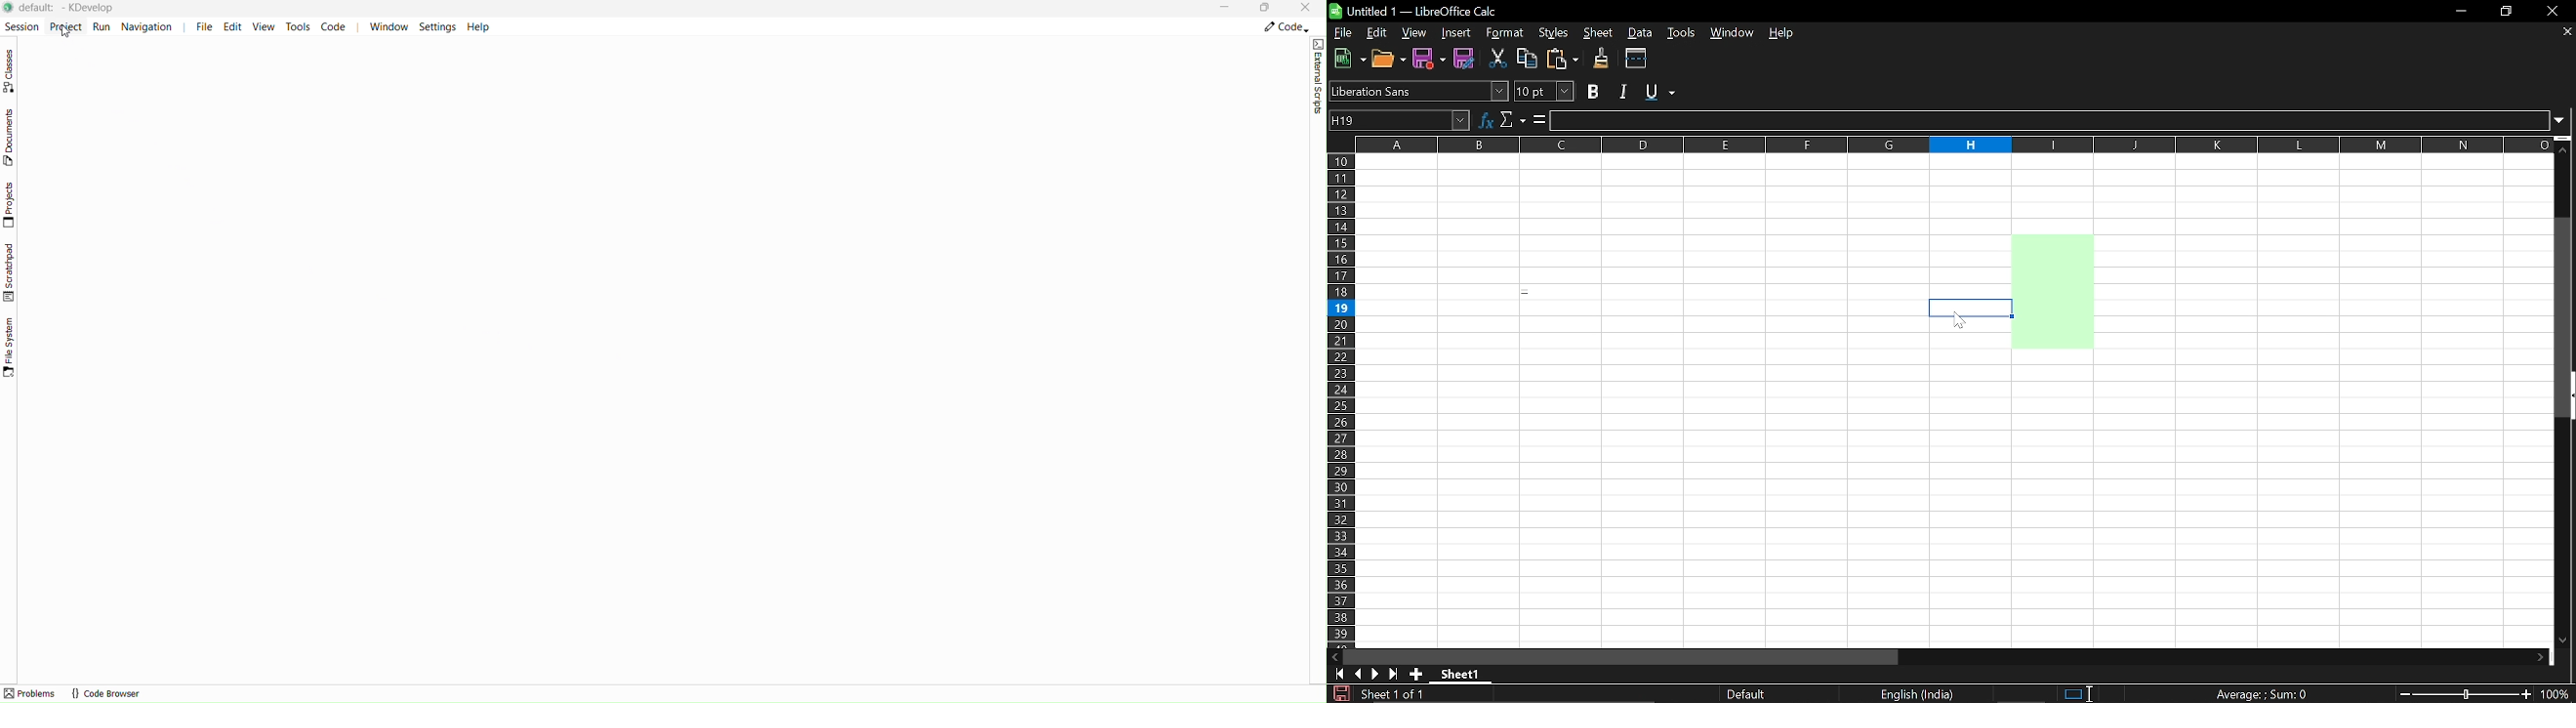 This screenshot has height=728, width=2576. What do you see at coordinates (2539, 656) in the screenshot?
I see `Move down` at bounding box center [2539, 656].